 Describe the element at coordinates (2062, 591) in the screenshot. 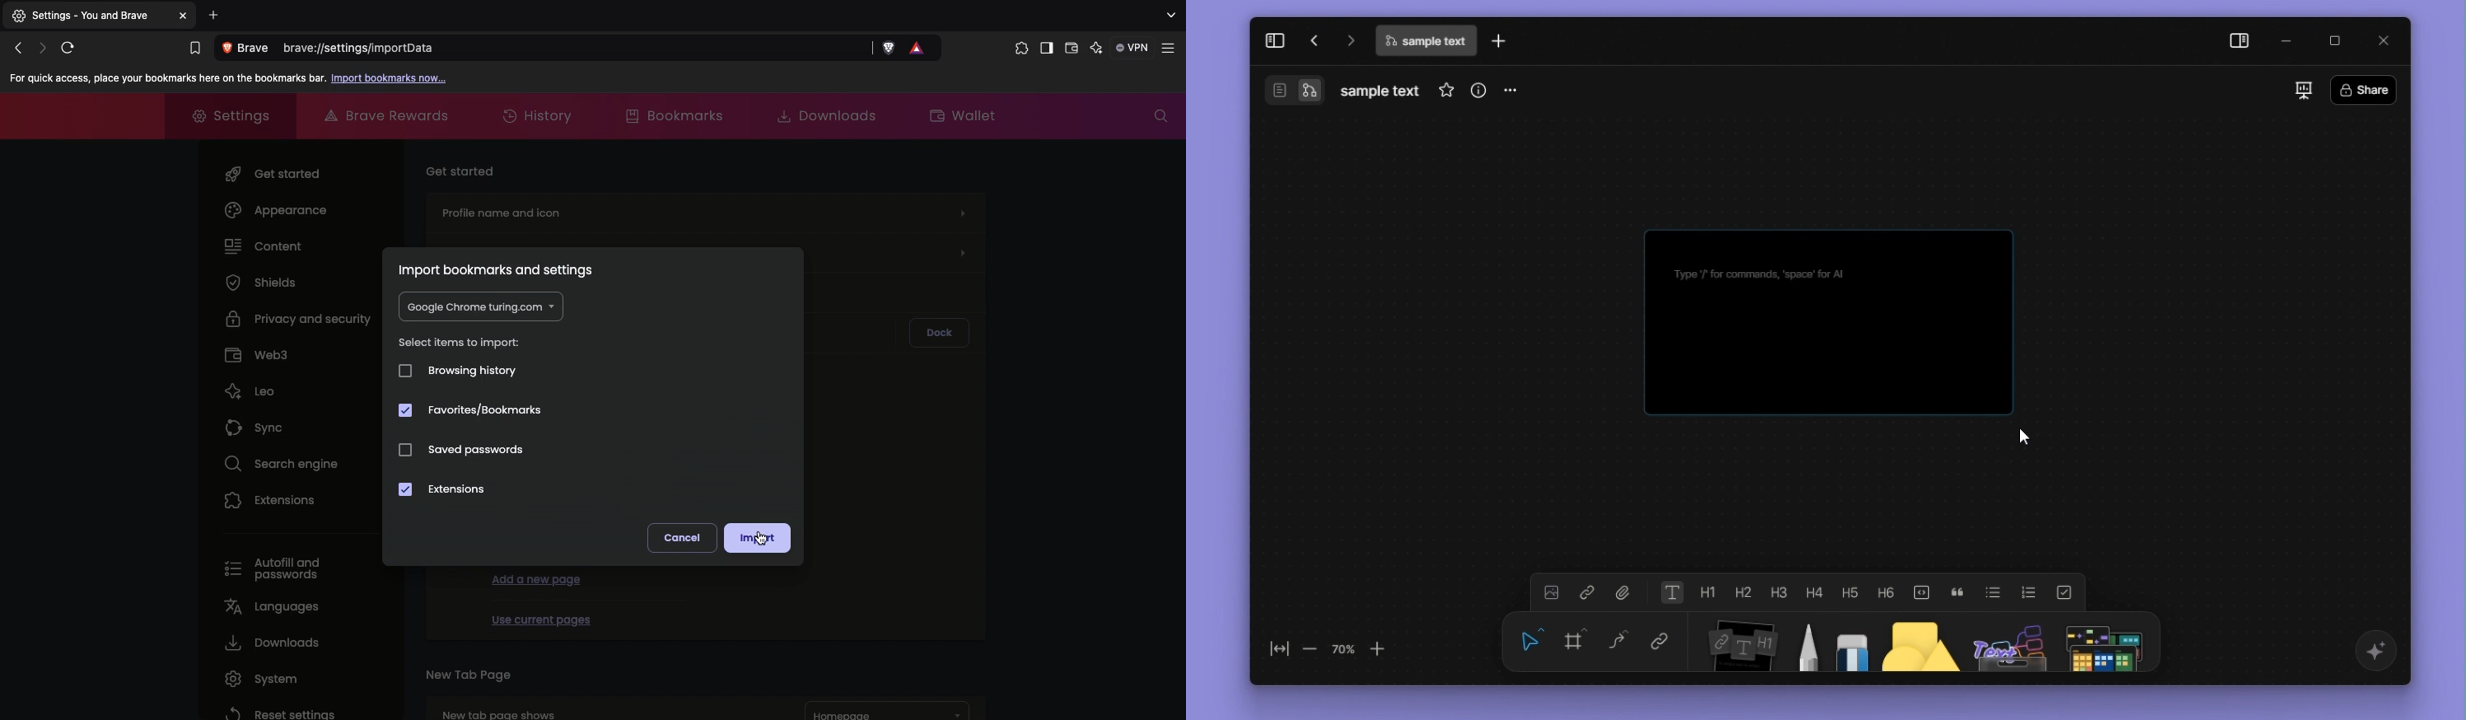

I see `to do list` at that location.